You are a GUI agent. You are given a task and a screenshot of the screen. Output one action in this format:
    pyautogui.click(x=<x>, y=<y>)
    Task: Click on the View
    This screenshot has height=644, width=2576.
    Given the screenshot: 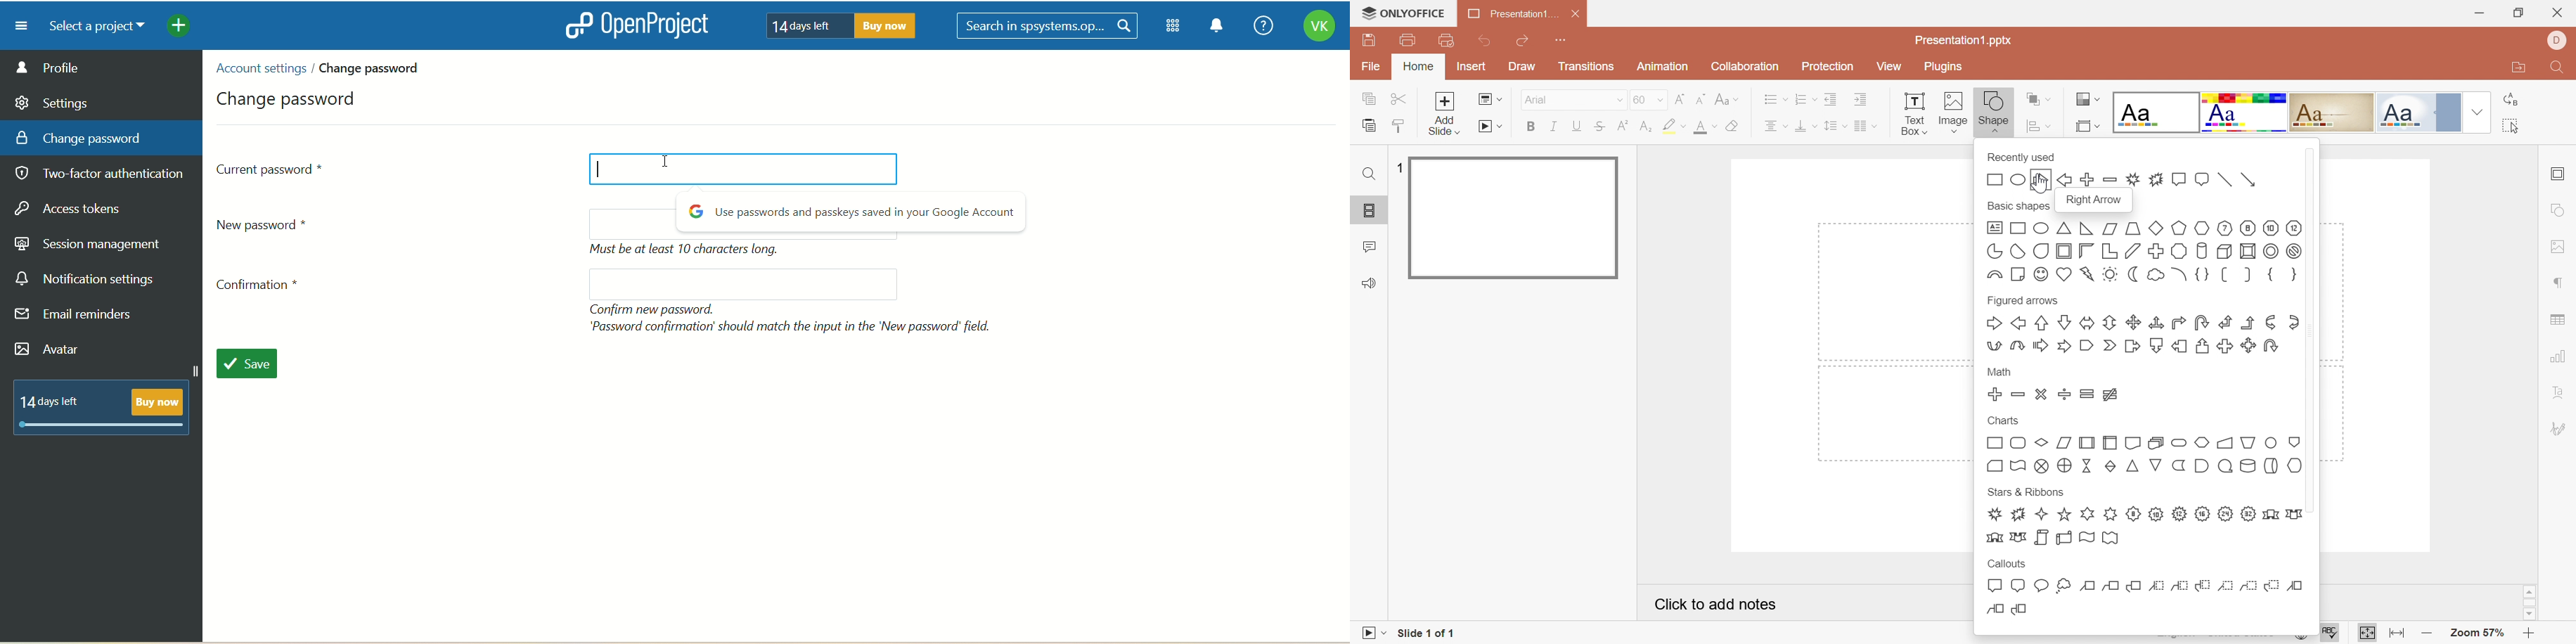 What is the action you would take?
    pyautogui.click(x=1889, y=67)
    